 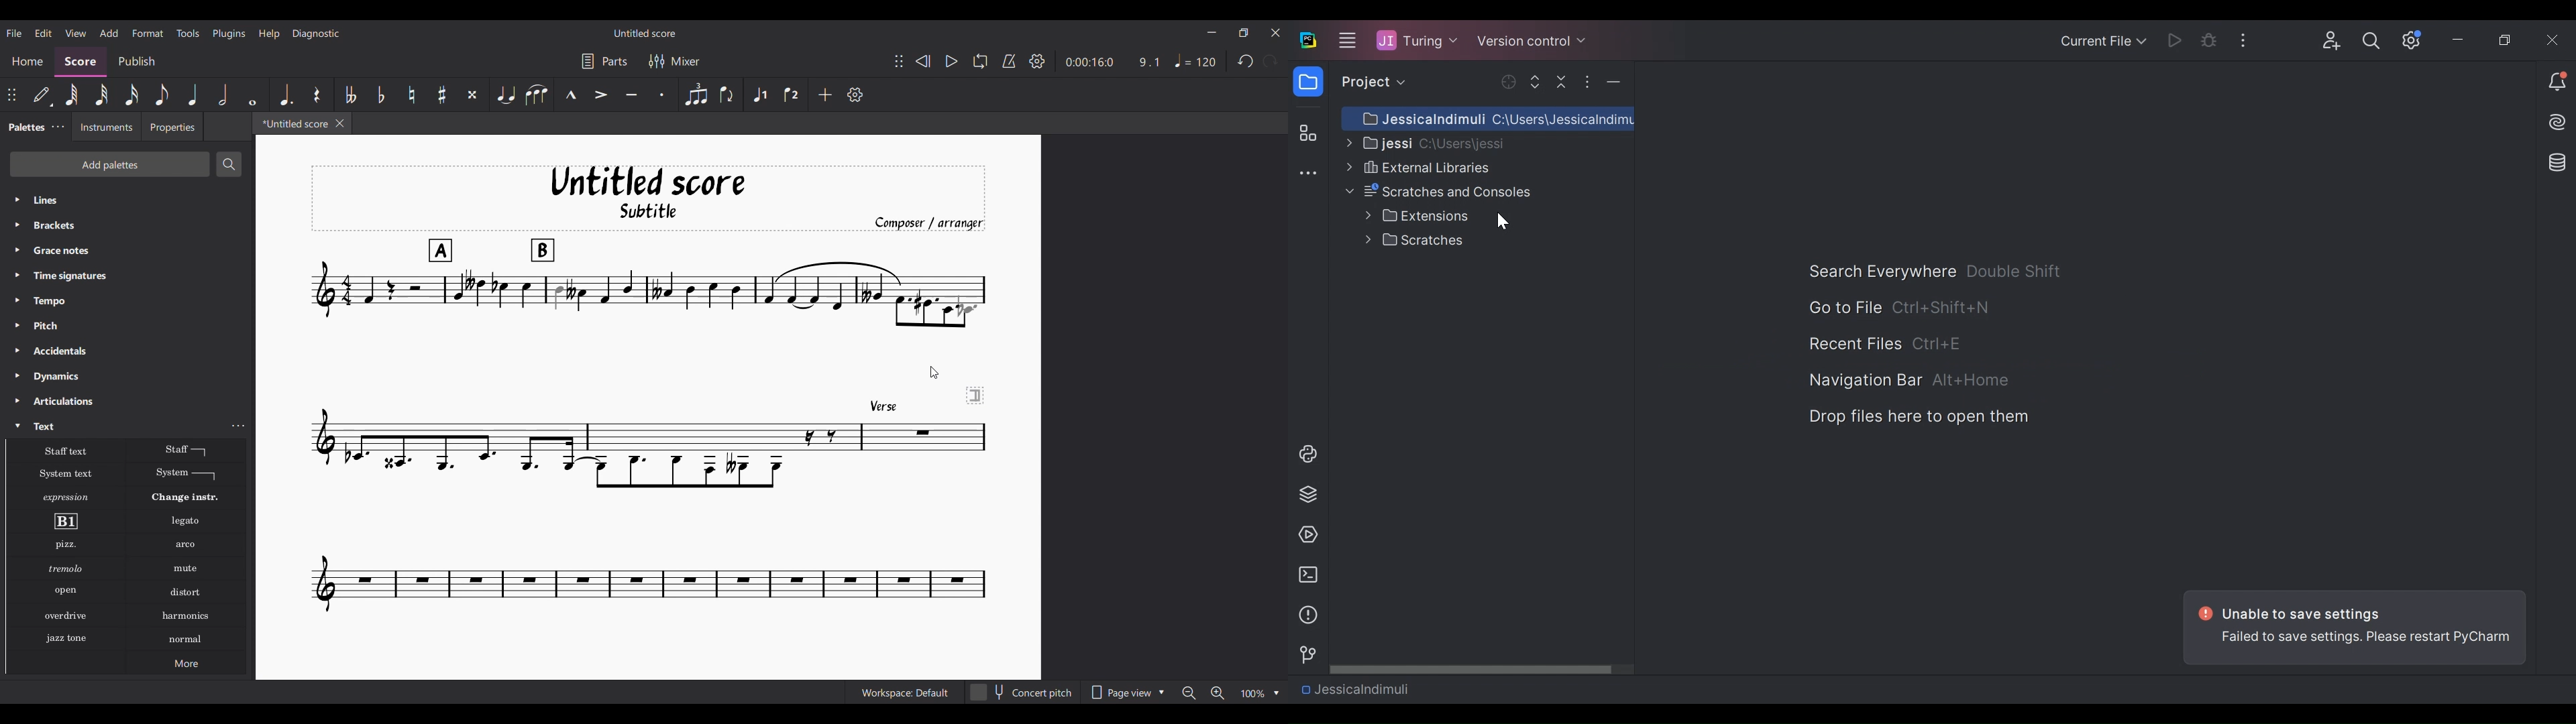 What do you see at coordinates (42, 95) in the screenshot?
I see `Default` at bounding box center [42, 95].